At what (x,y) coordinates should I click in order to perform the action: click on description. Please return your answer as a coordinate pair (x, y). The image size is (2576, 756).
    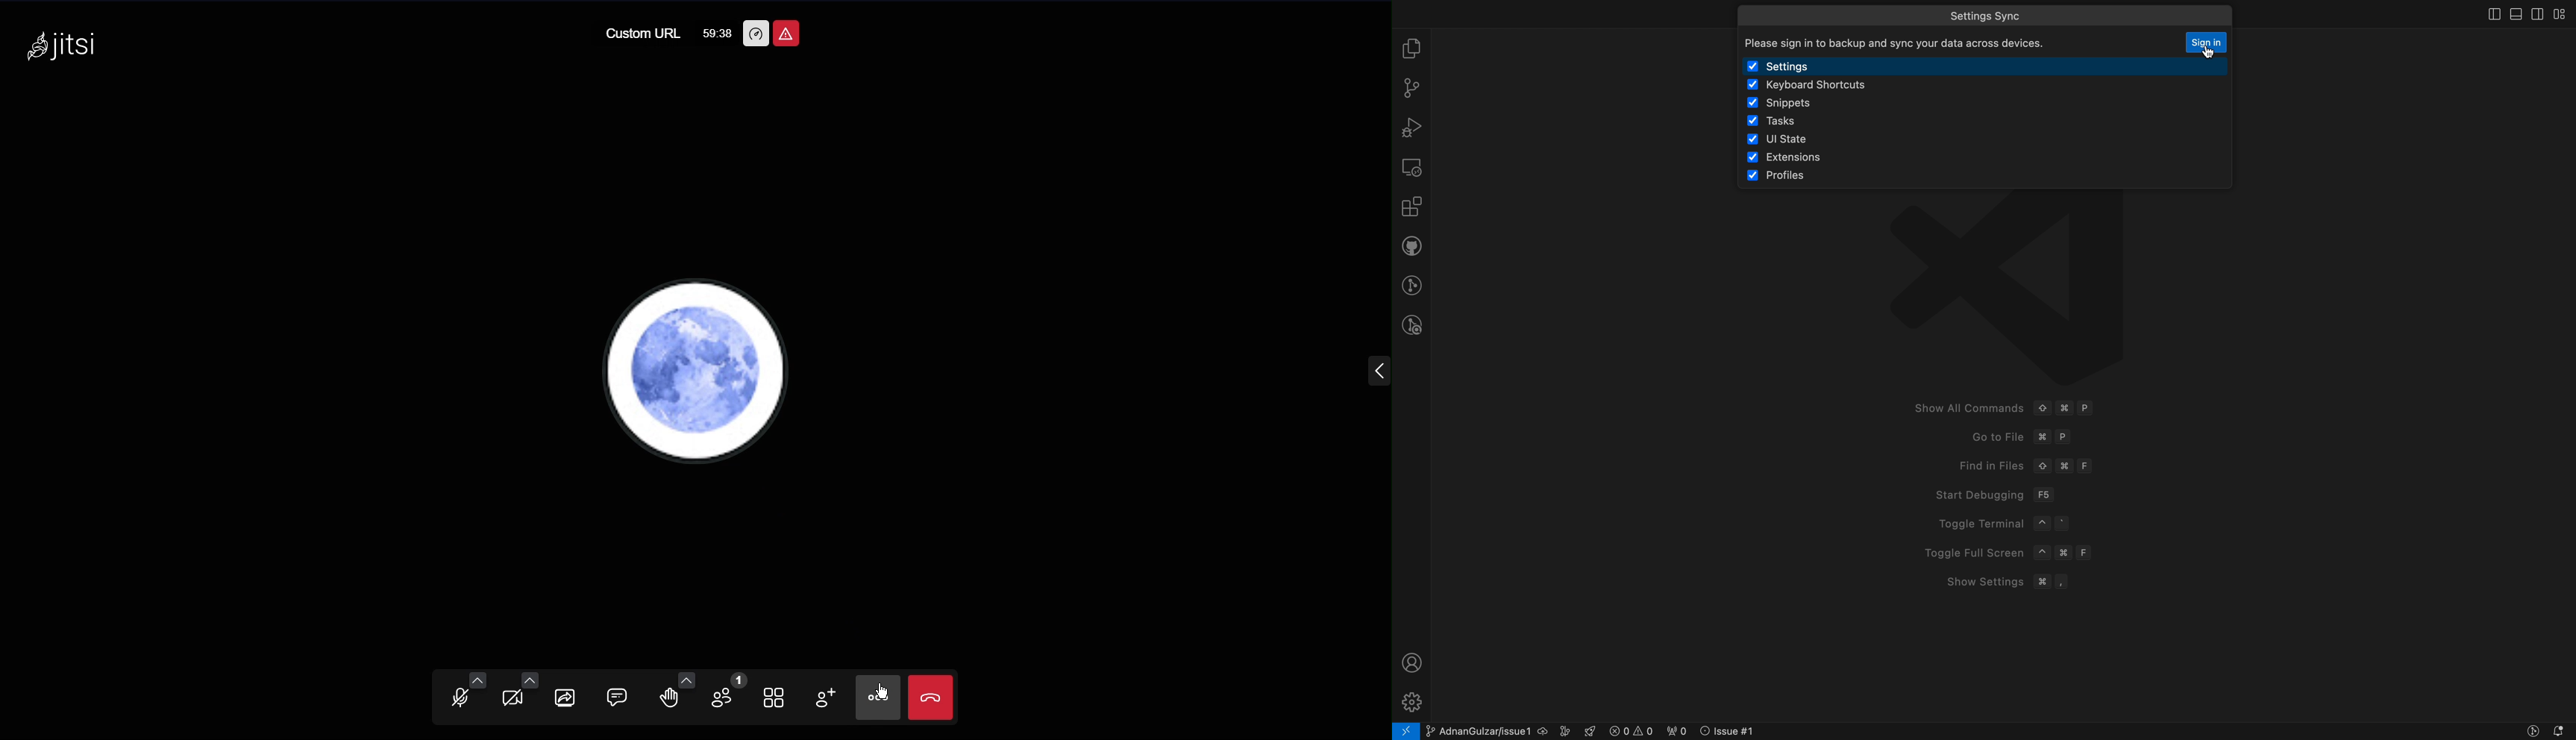
    Looking at the image, I should click on (1911, 42).